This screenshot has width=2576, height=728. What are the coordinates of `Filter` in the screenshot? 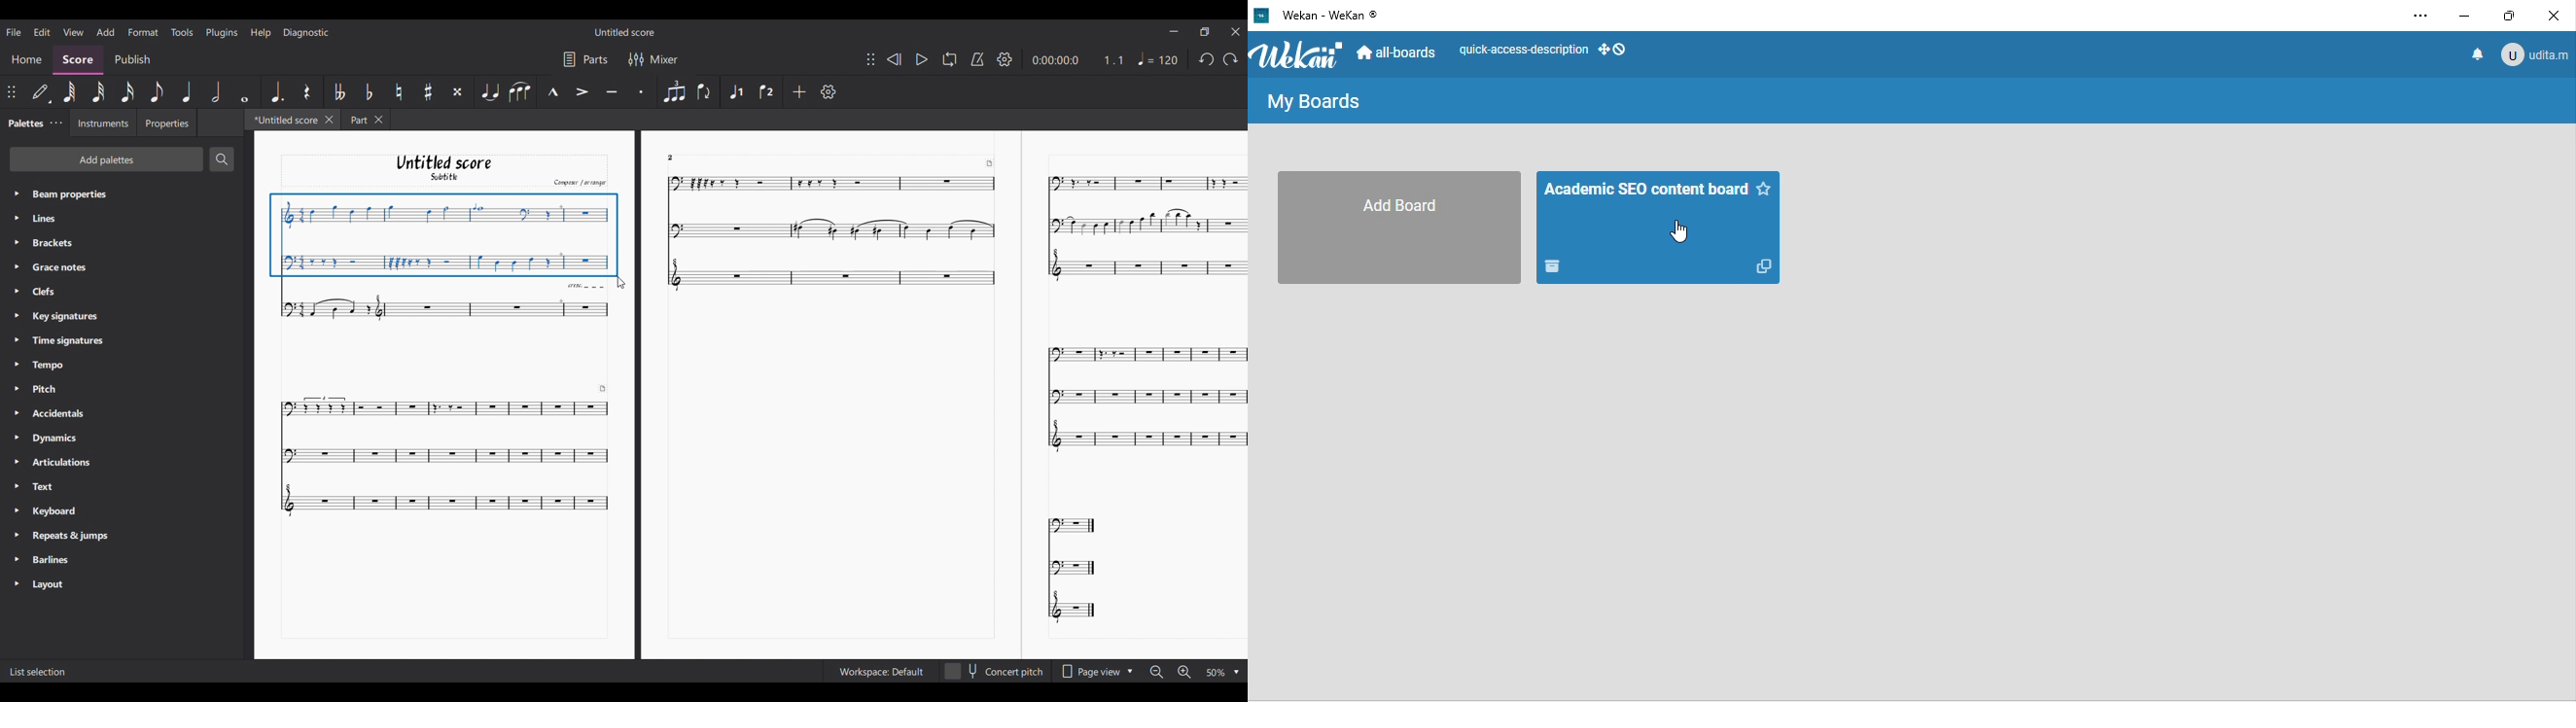 It's located at (634, 59).